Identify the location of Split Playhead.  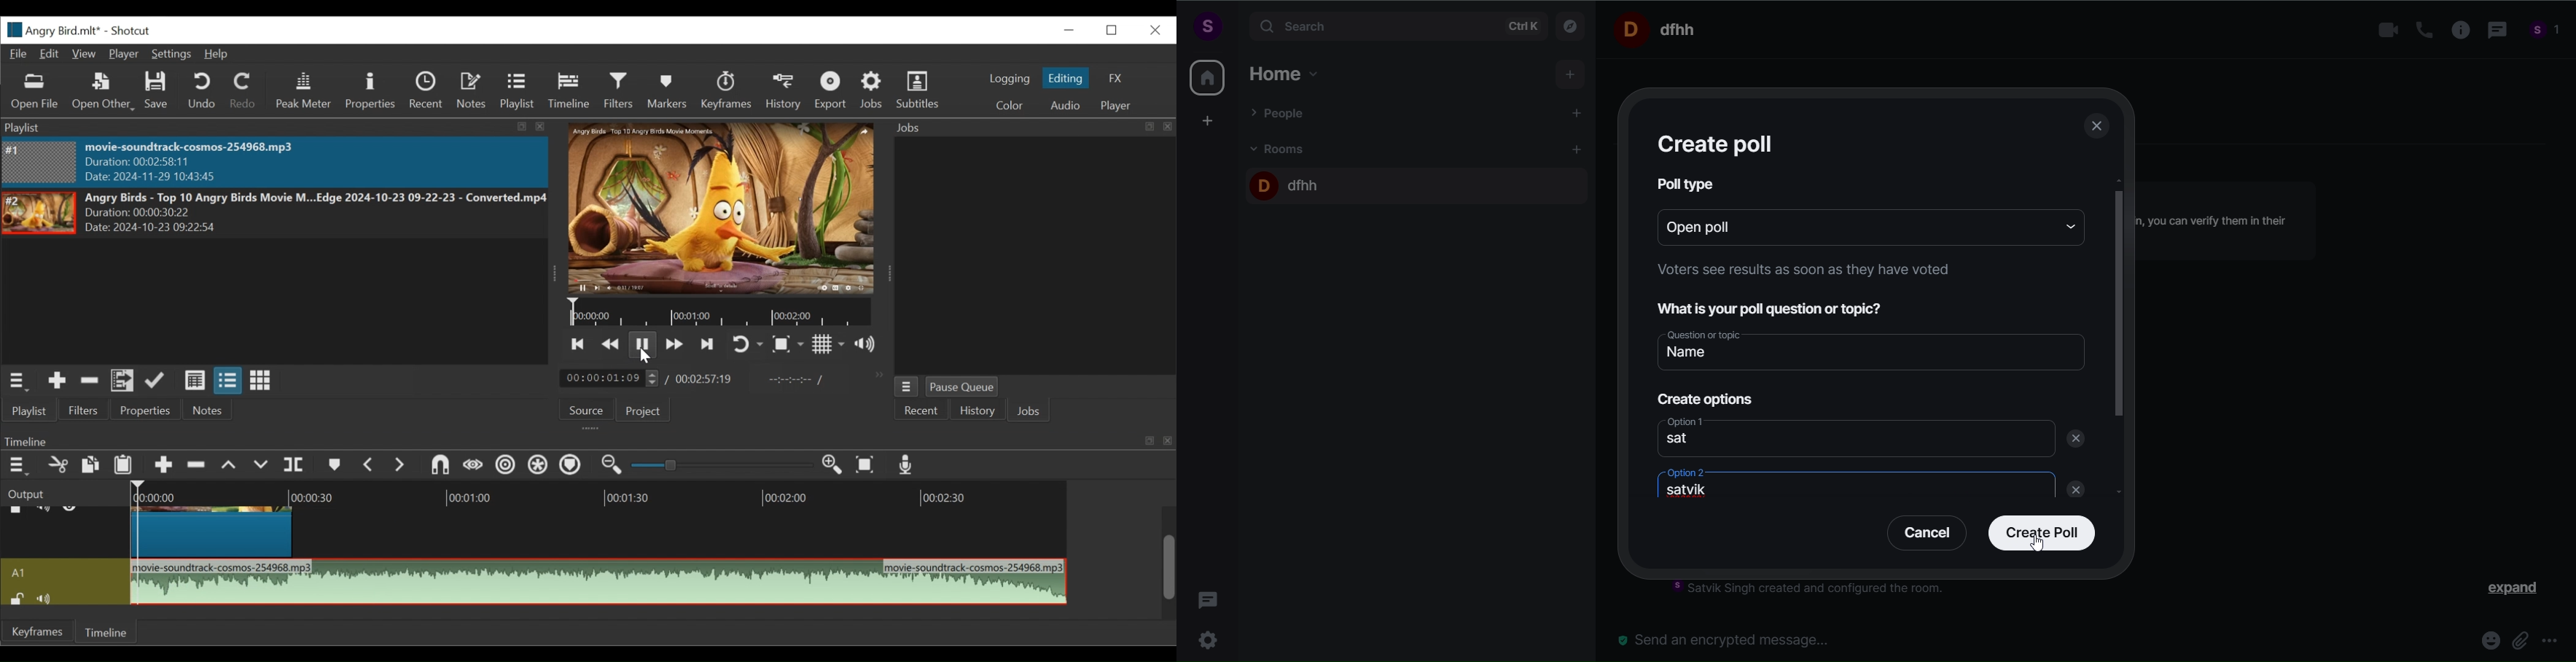
(294, 466).